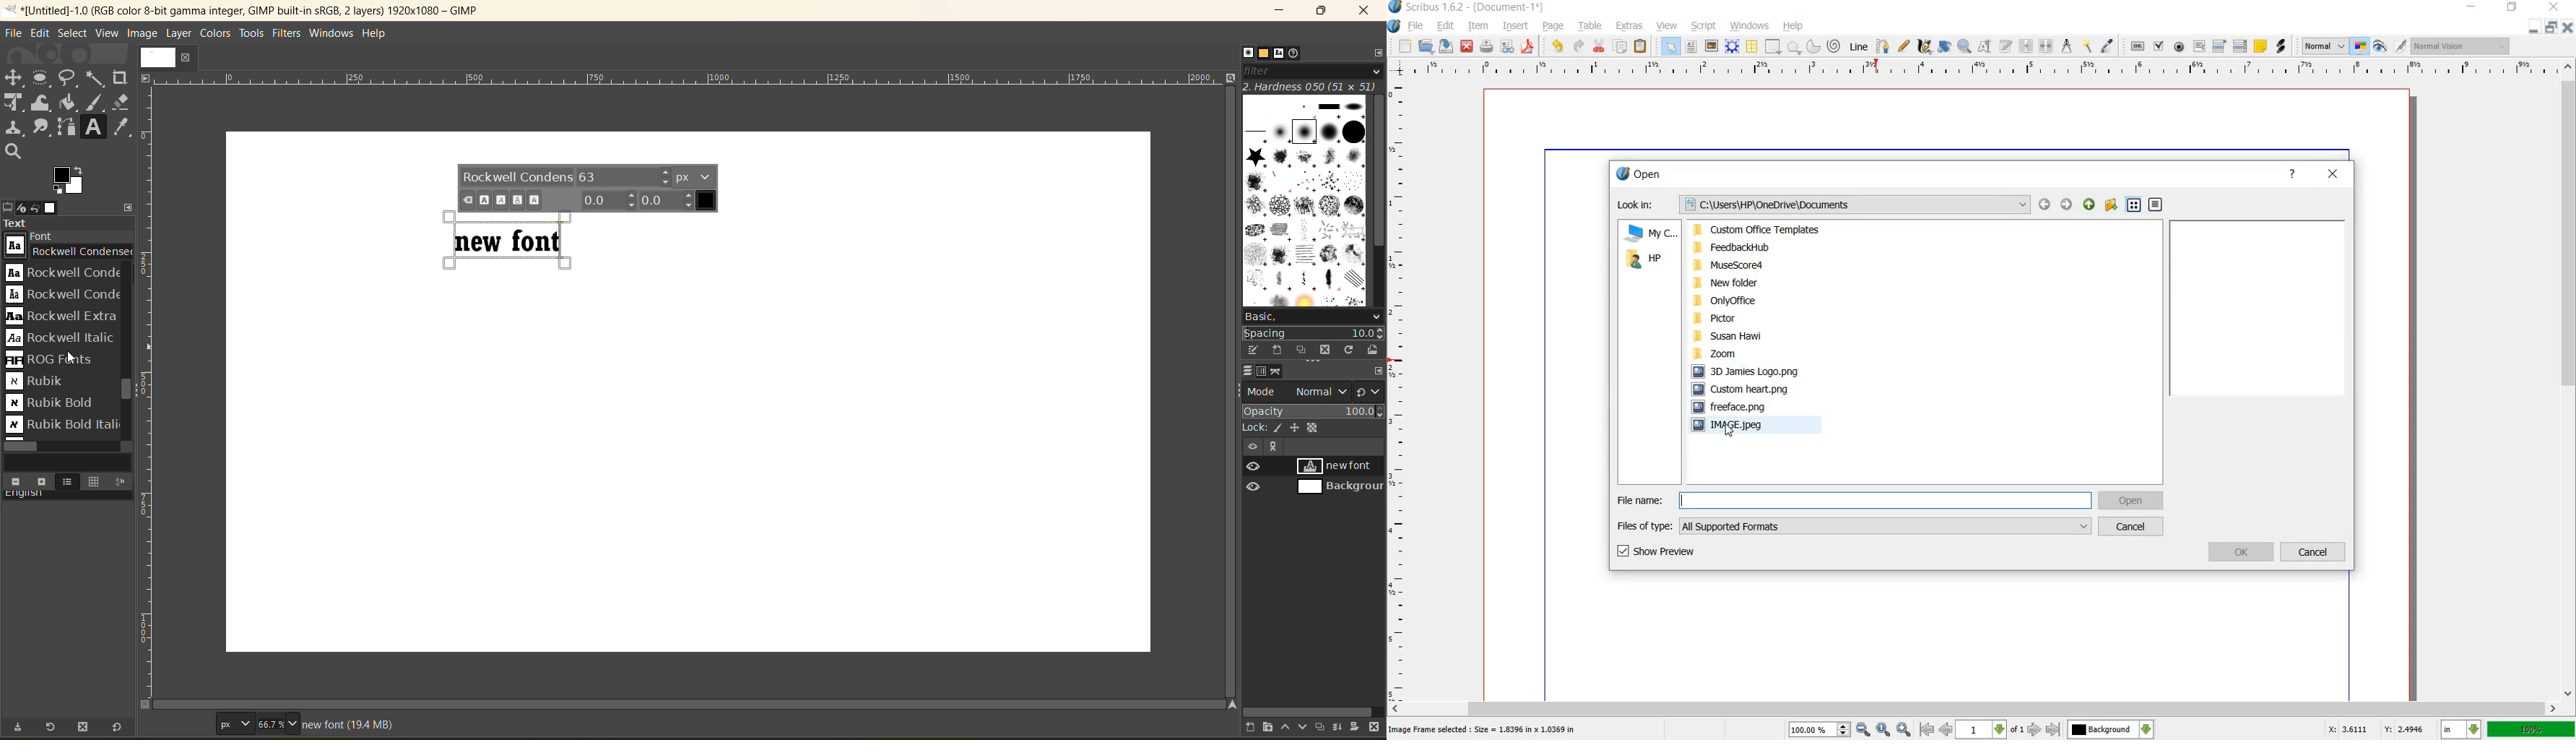 This screenshot has width=2576, height=756. I want to click on undo, so click(1558, 45).